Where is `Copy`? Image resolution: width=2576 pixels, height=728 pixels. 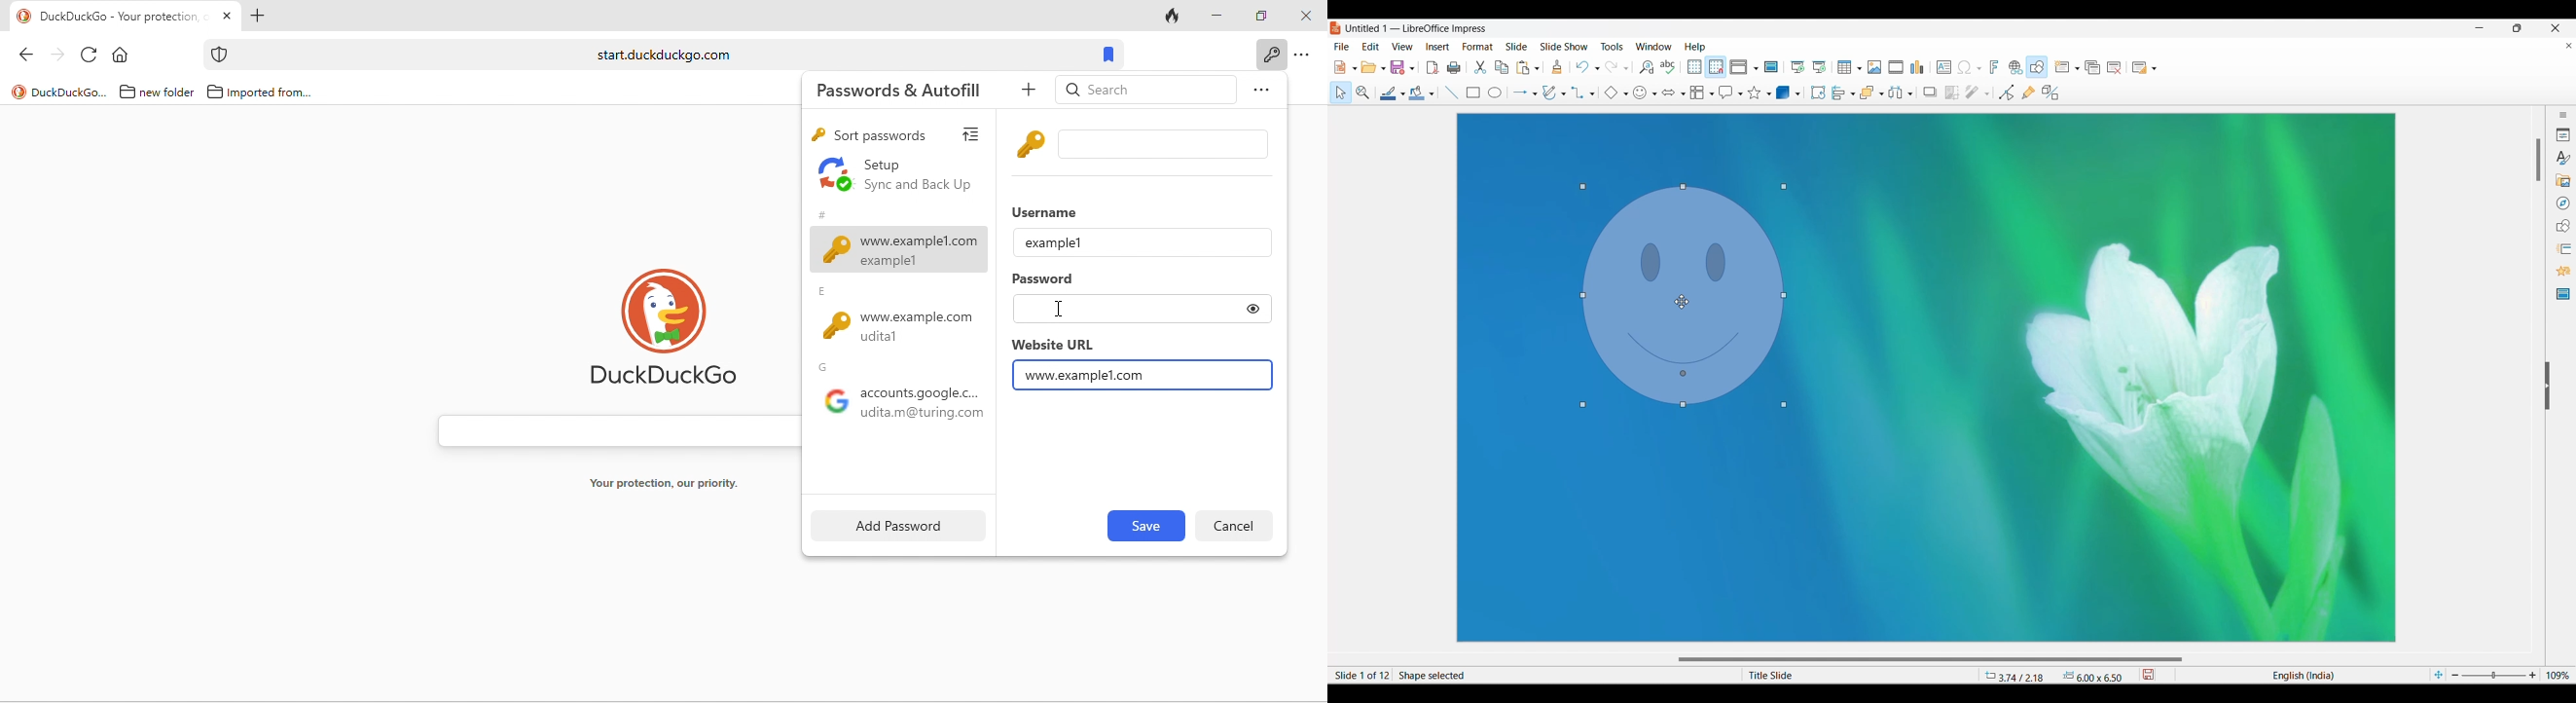 Copy is located at coordinates (1502, 68).